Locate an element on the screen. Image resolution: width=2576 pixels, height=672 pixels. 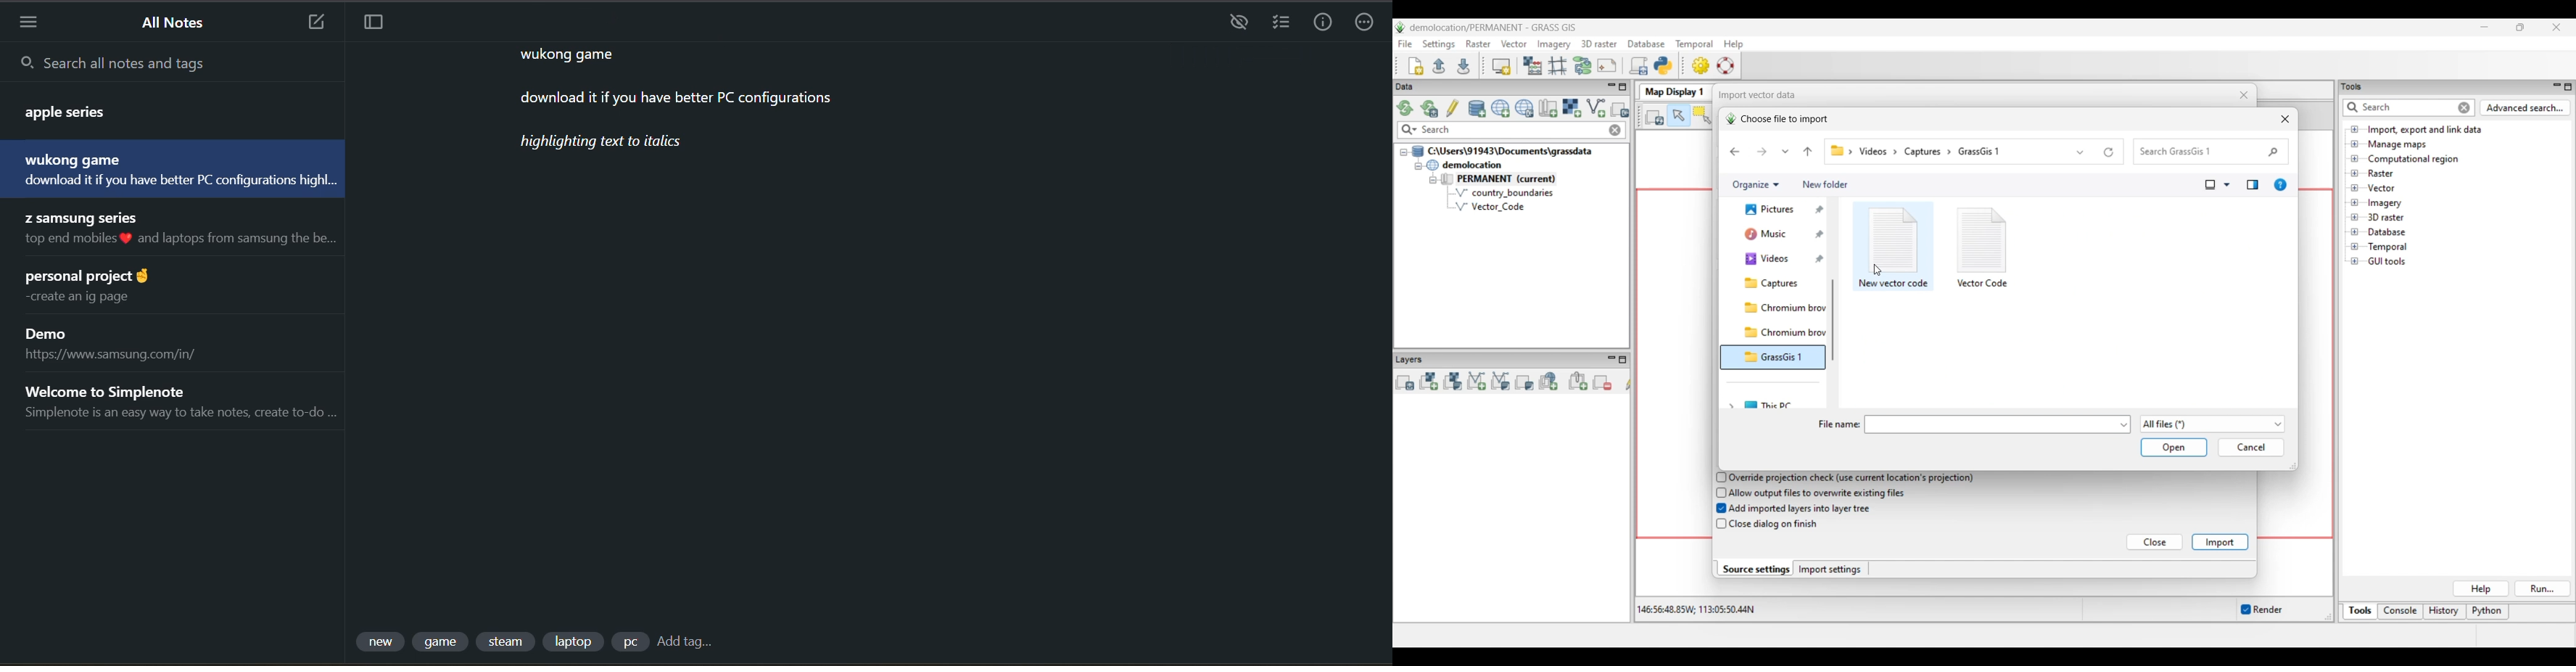
Raster menu is located at coordinates (1478, 44).